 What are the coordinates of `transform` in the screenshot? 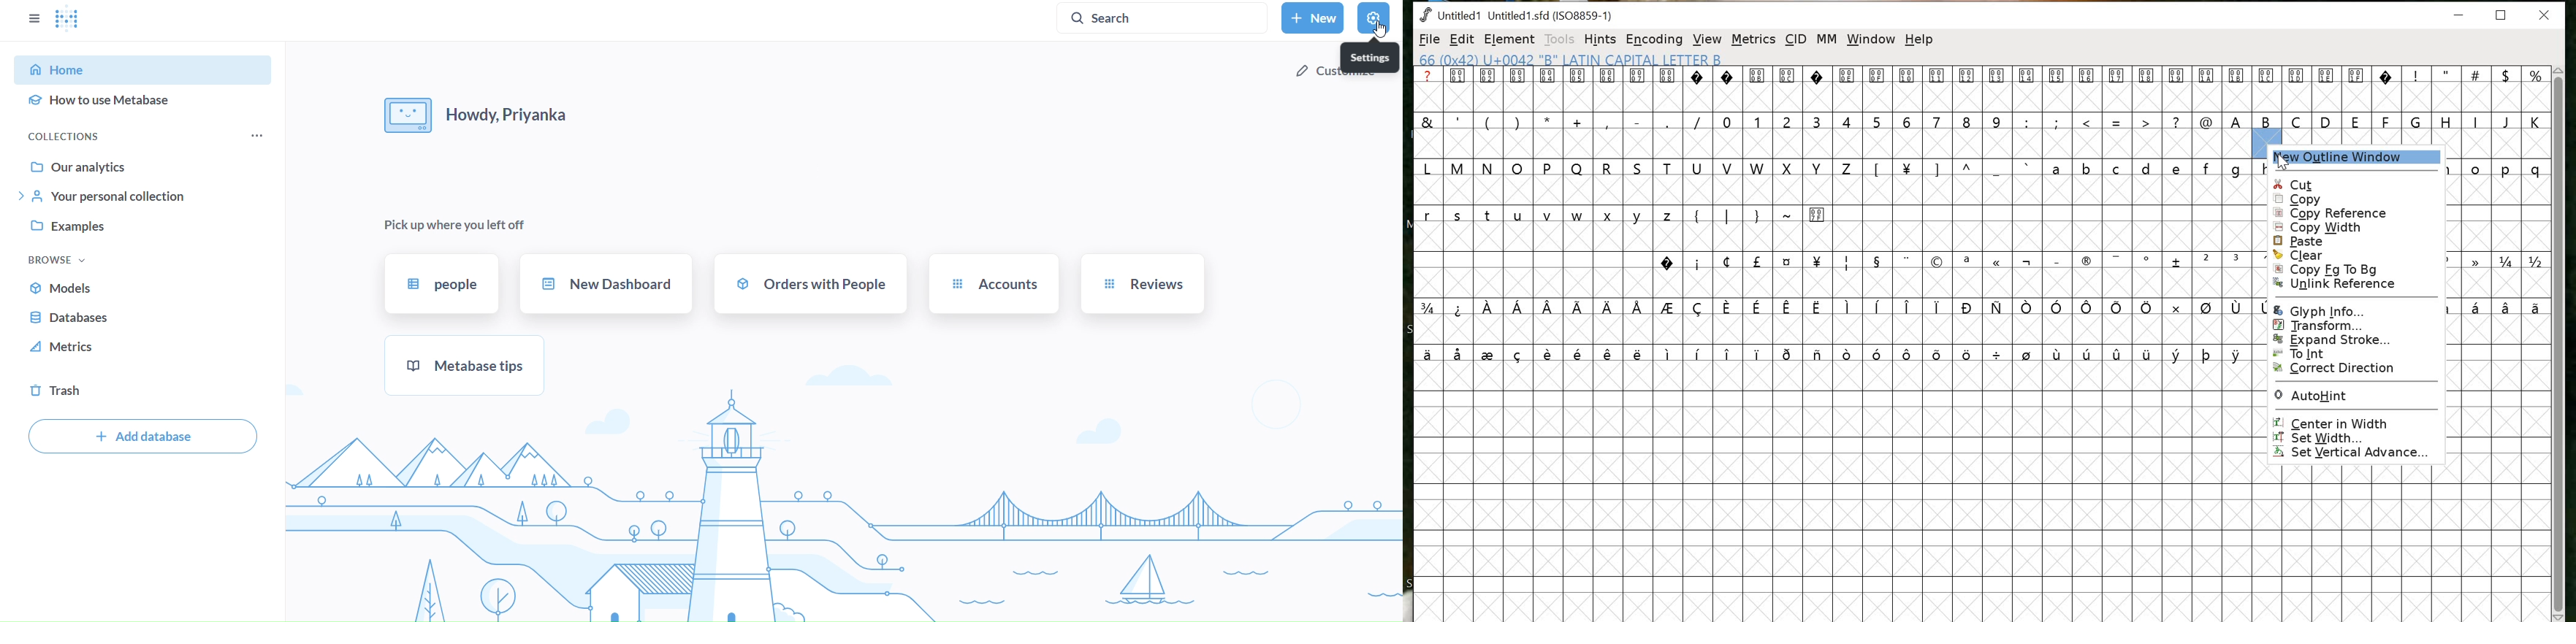 It's located at (2354, 326).